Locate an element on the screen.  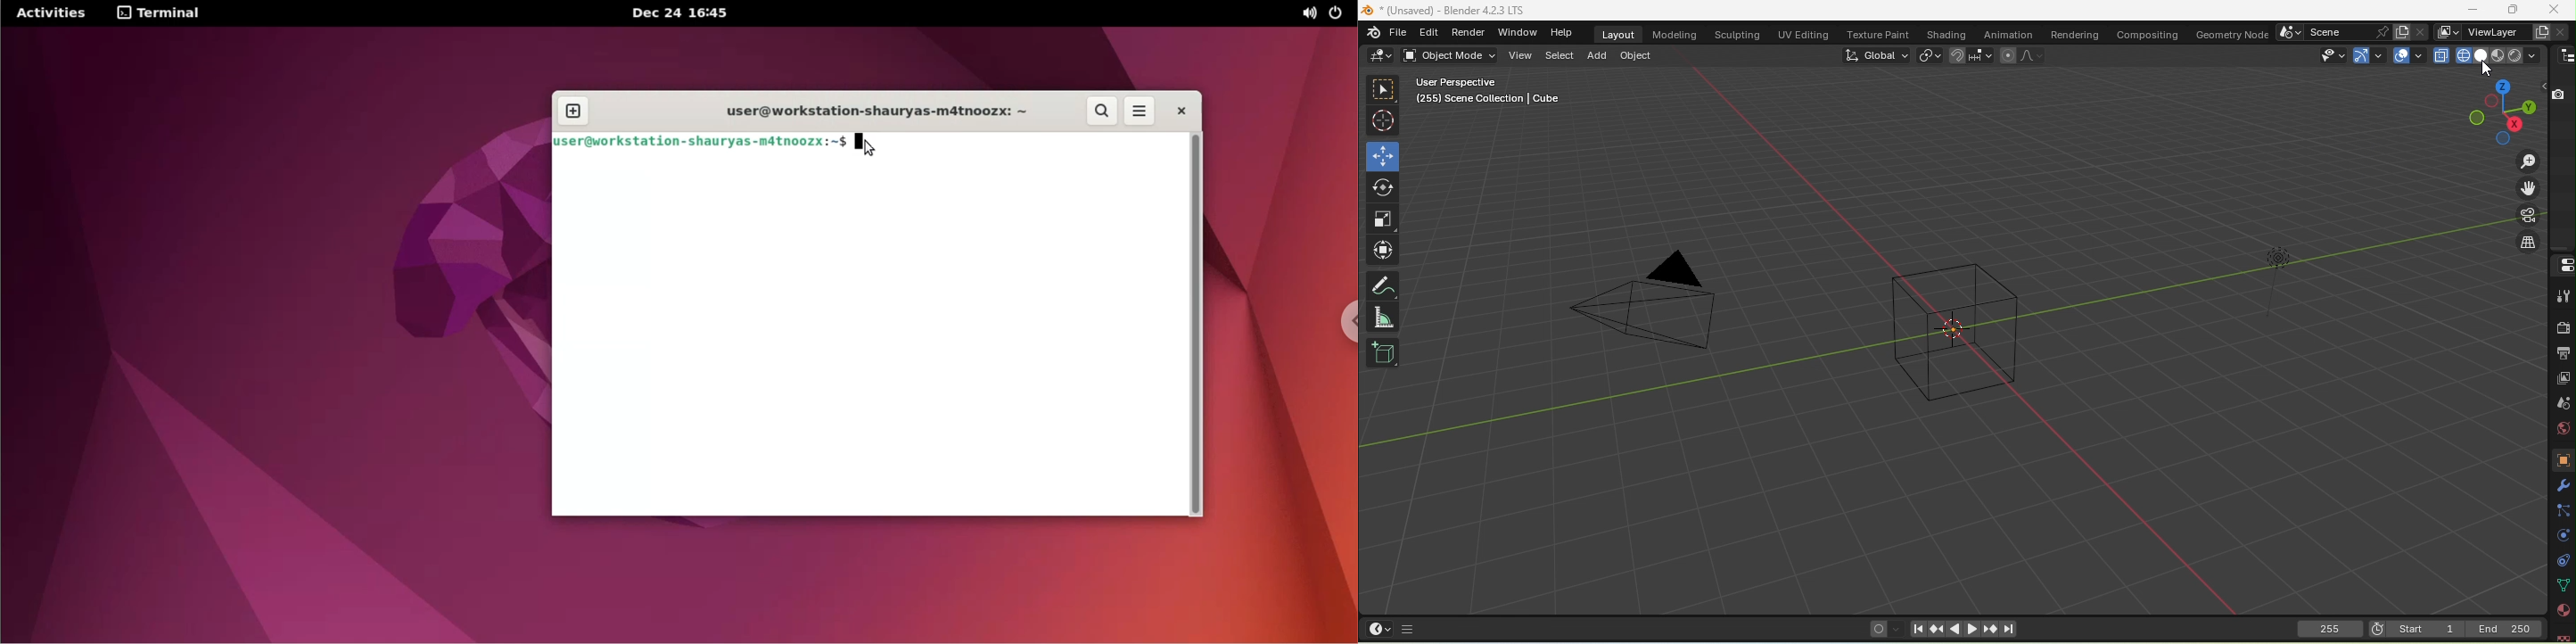
Blender logo is located at coordinates (1372, 33).